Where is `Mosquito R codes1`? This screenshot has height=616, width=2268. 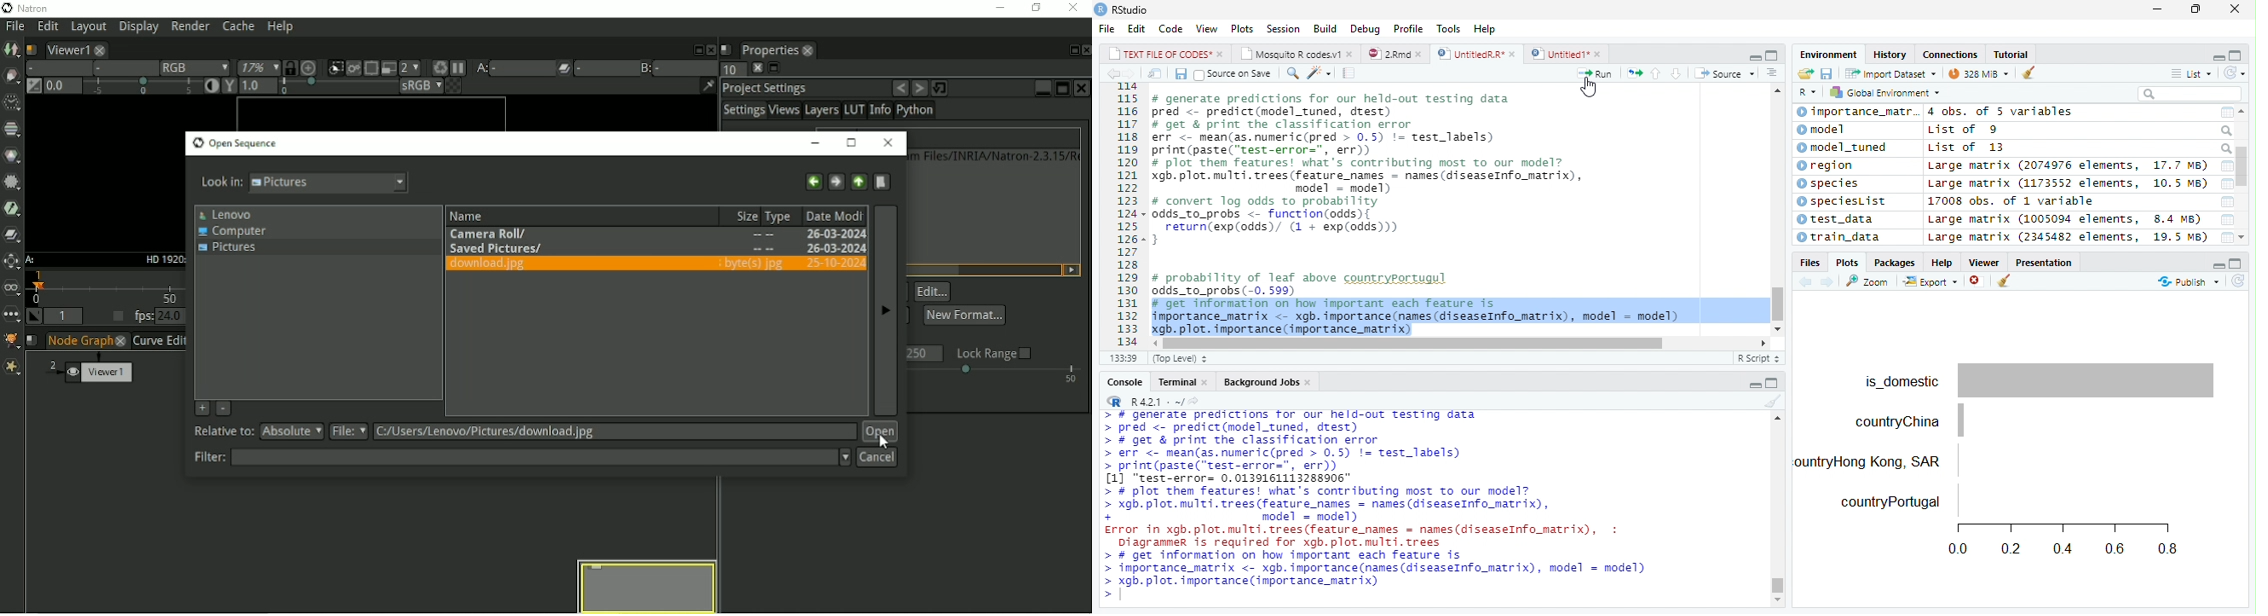
Mosquito R codes1 is located at coordinates (1298, 54).